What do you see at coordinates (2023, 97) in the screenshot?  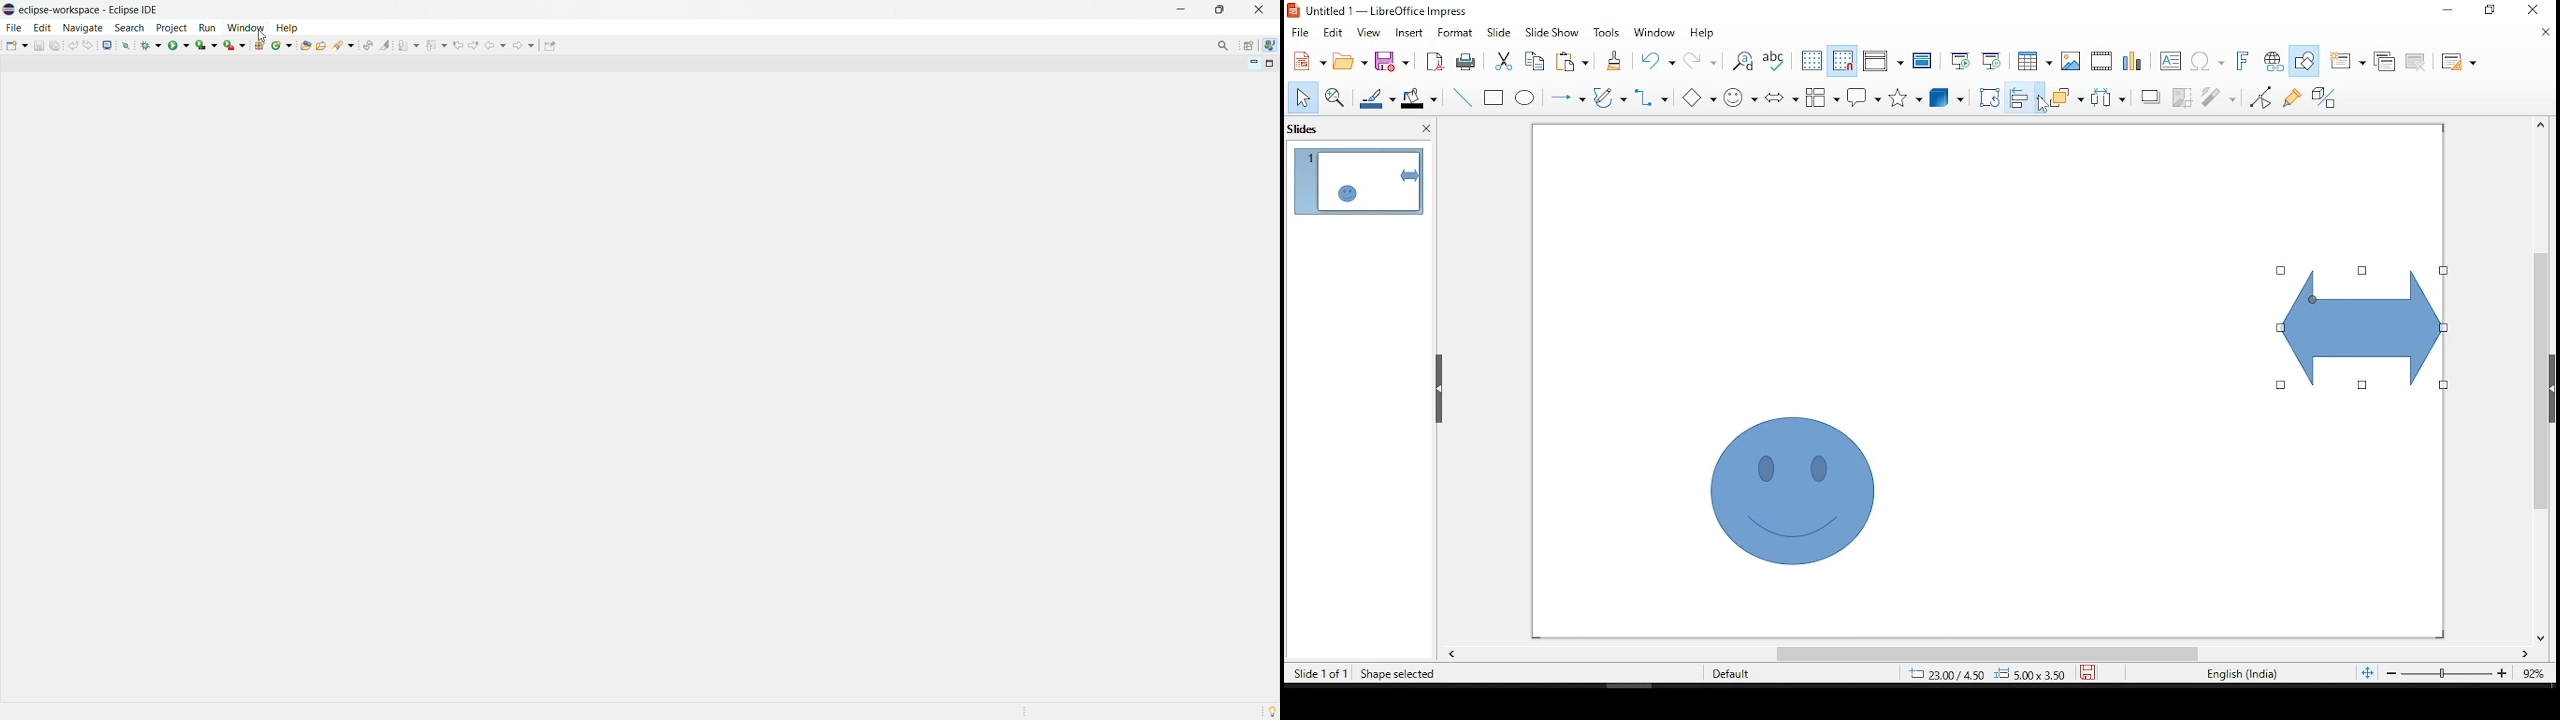 I see `align objects` at bounding box center [2023, 97].